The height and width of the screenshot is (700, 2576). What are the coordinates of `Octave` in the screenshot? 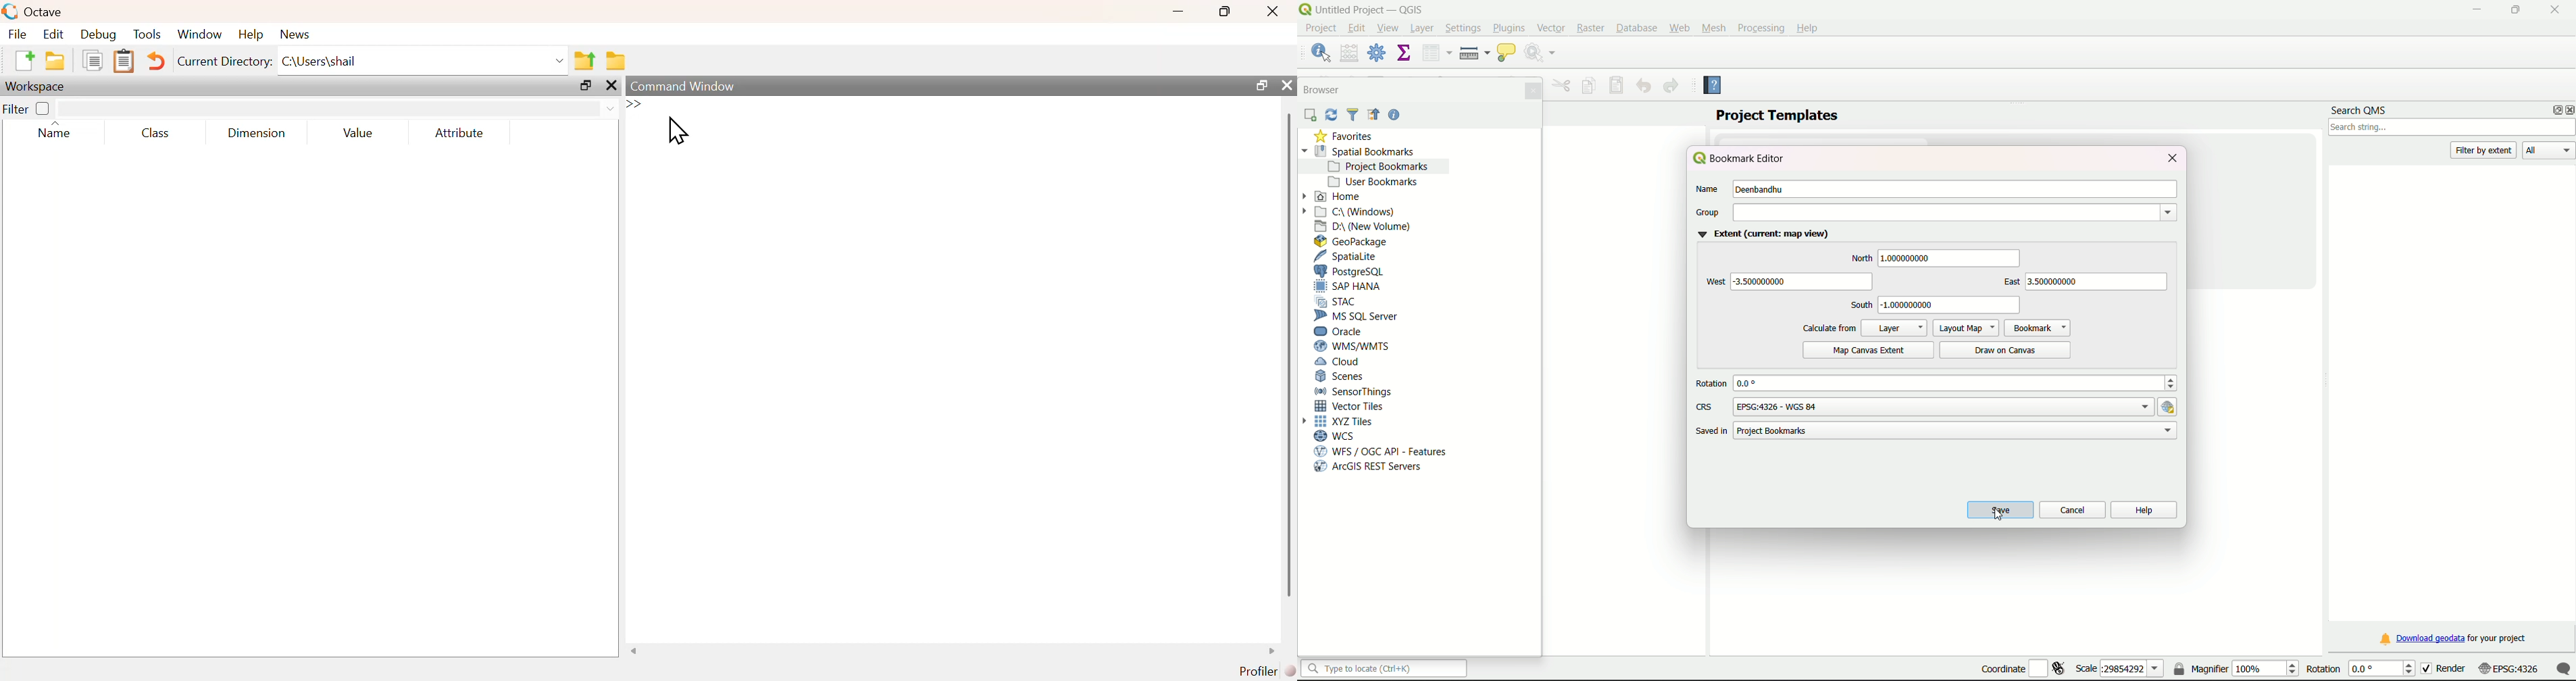 It's located at (45, 11).